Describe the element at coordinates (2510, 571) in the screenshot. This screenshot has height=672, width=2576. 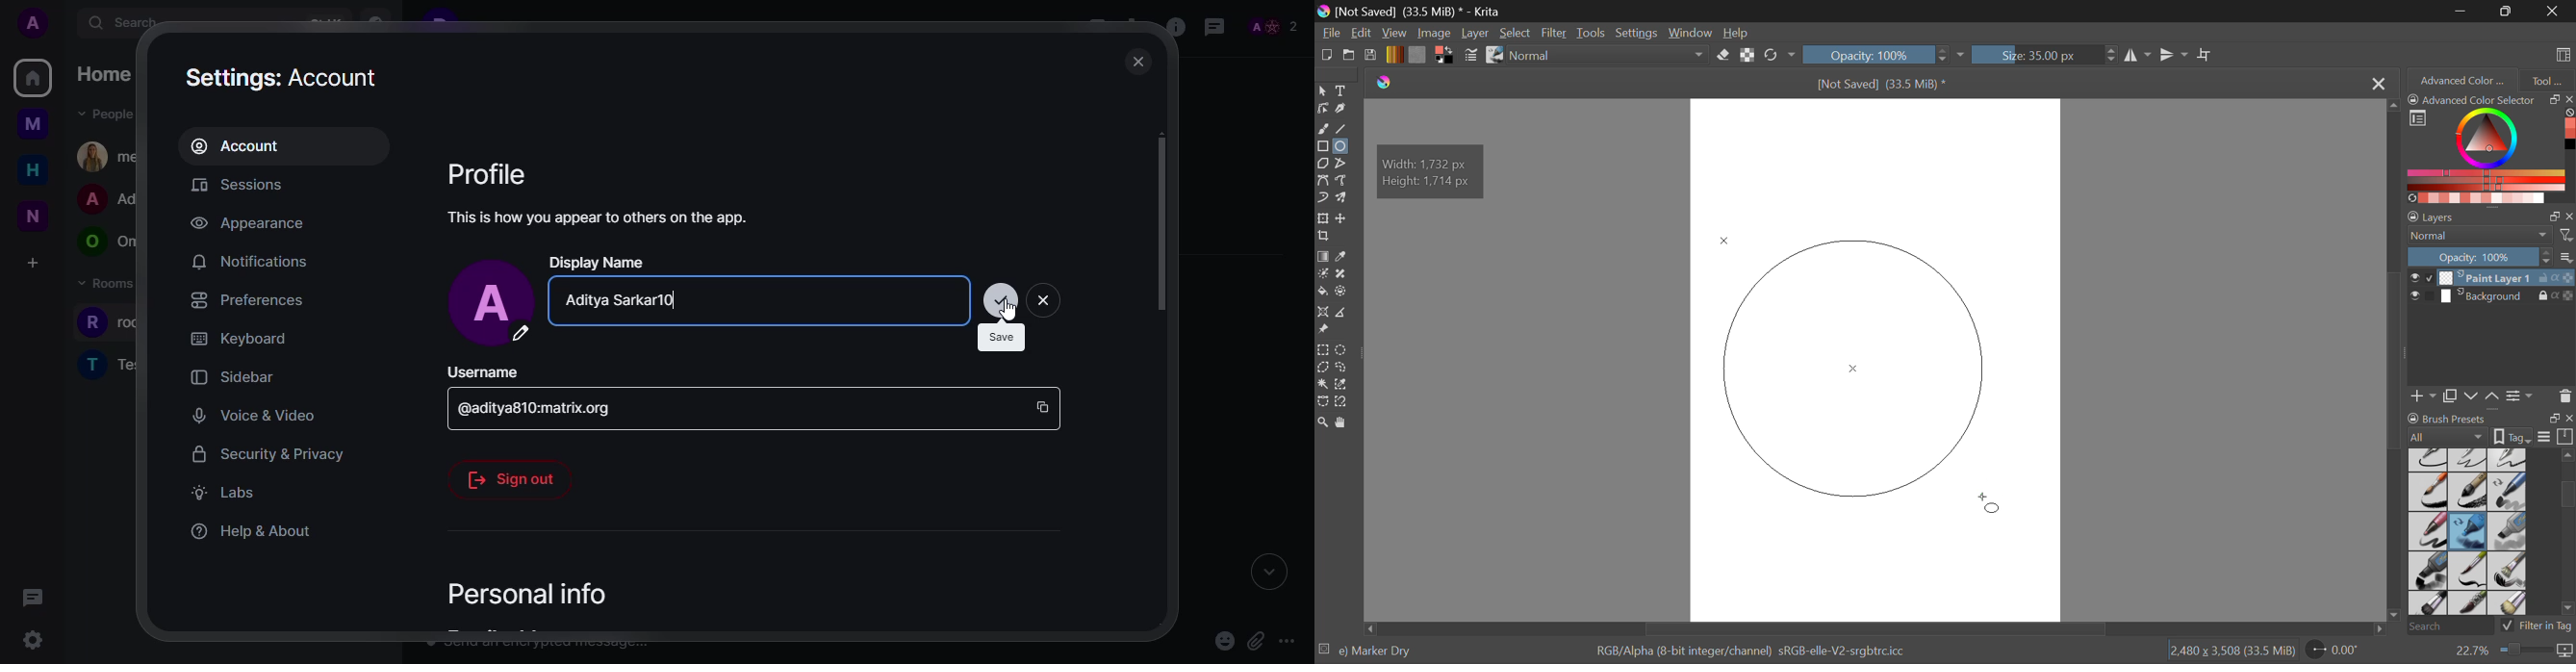
I see `Bristles-2 Flat Rough` at that location.